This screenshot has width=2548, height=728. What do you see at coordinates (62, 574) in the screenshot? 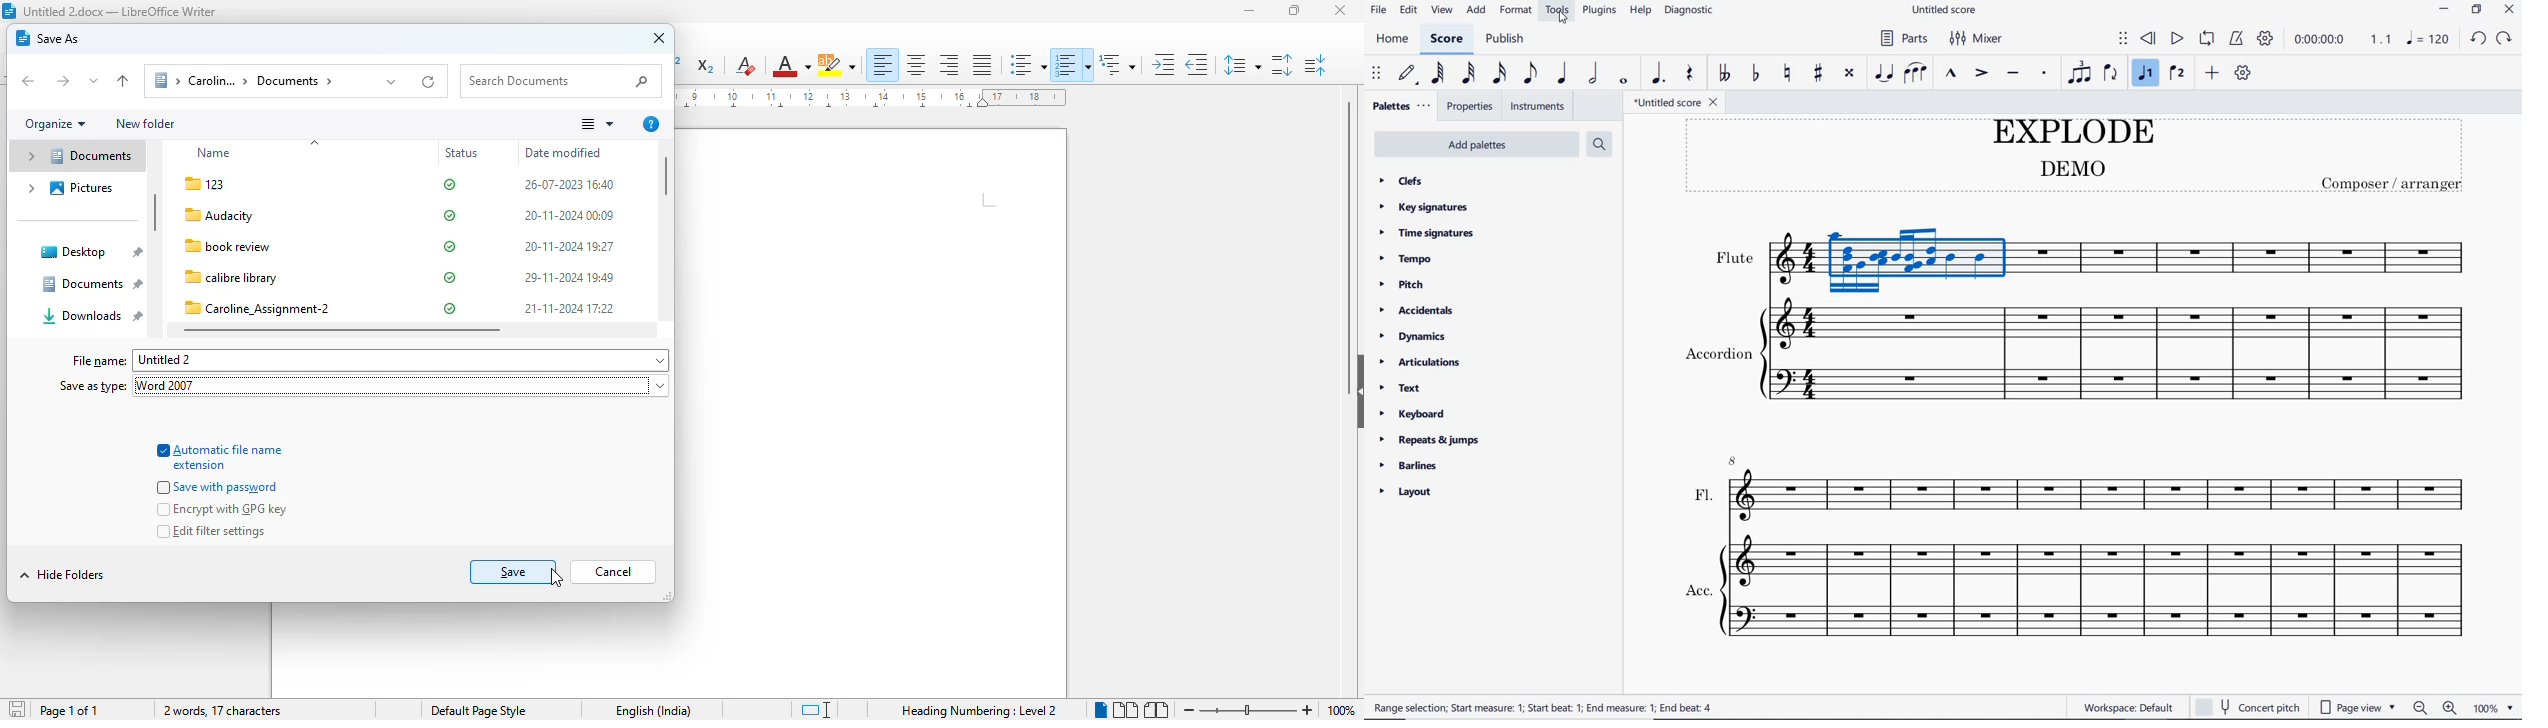
I see `hide folders` at bounding box center [62, 574].